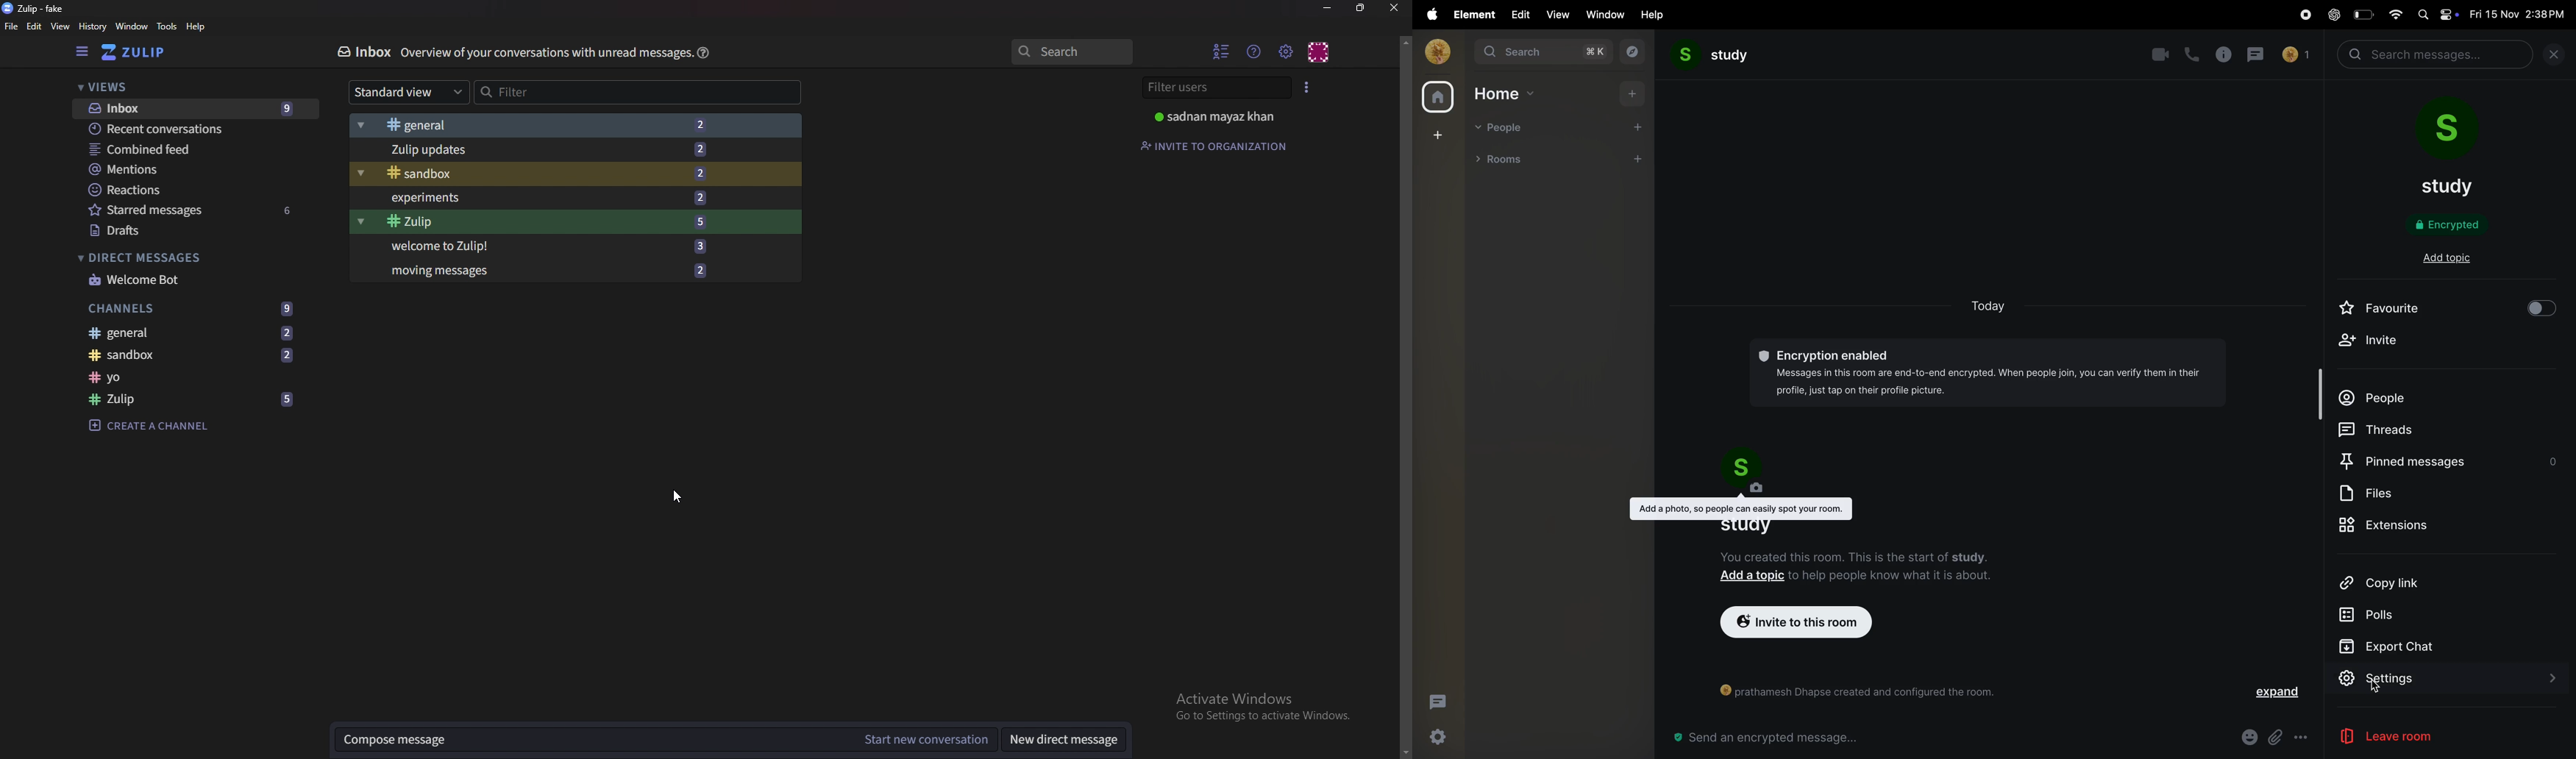 This screenshot has height=784, width=2576. Describe the element at coordinates (2451, 258) in the screenshot. I see `add topi` at that location.